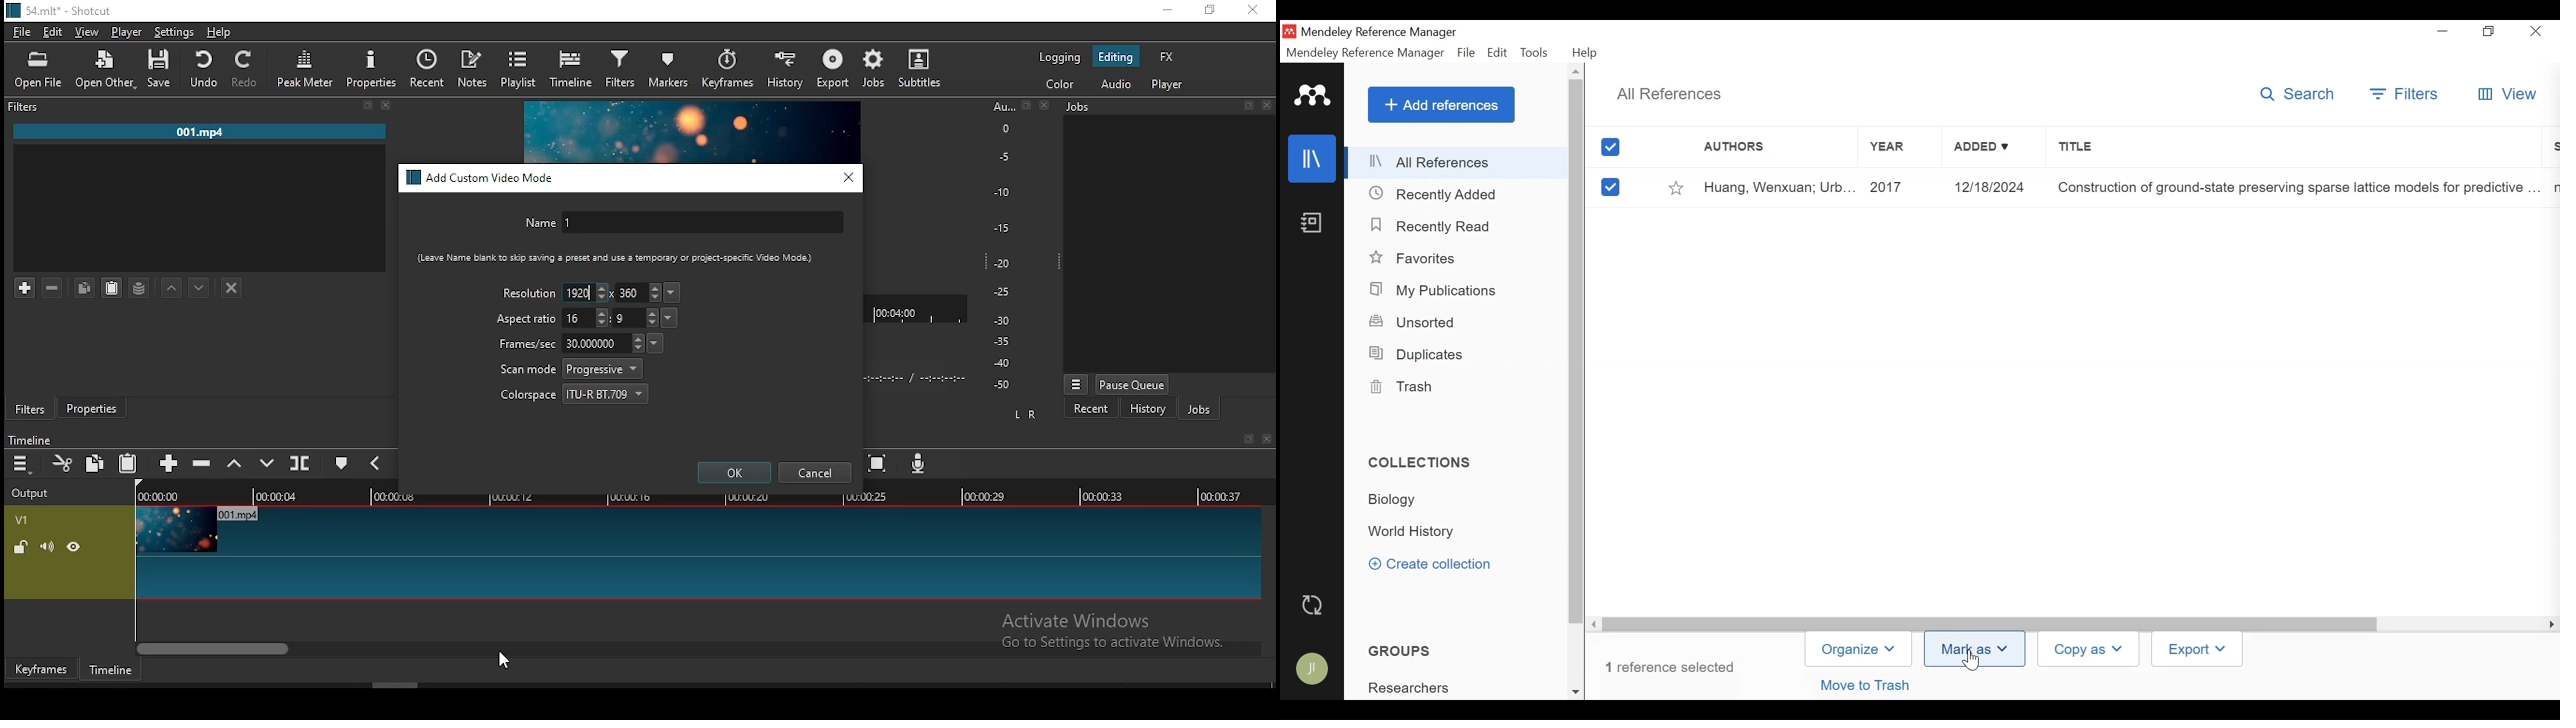 The width and height of the screenshot is (2576, 728). I want to click on fx, so click(1169, 58).